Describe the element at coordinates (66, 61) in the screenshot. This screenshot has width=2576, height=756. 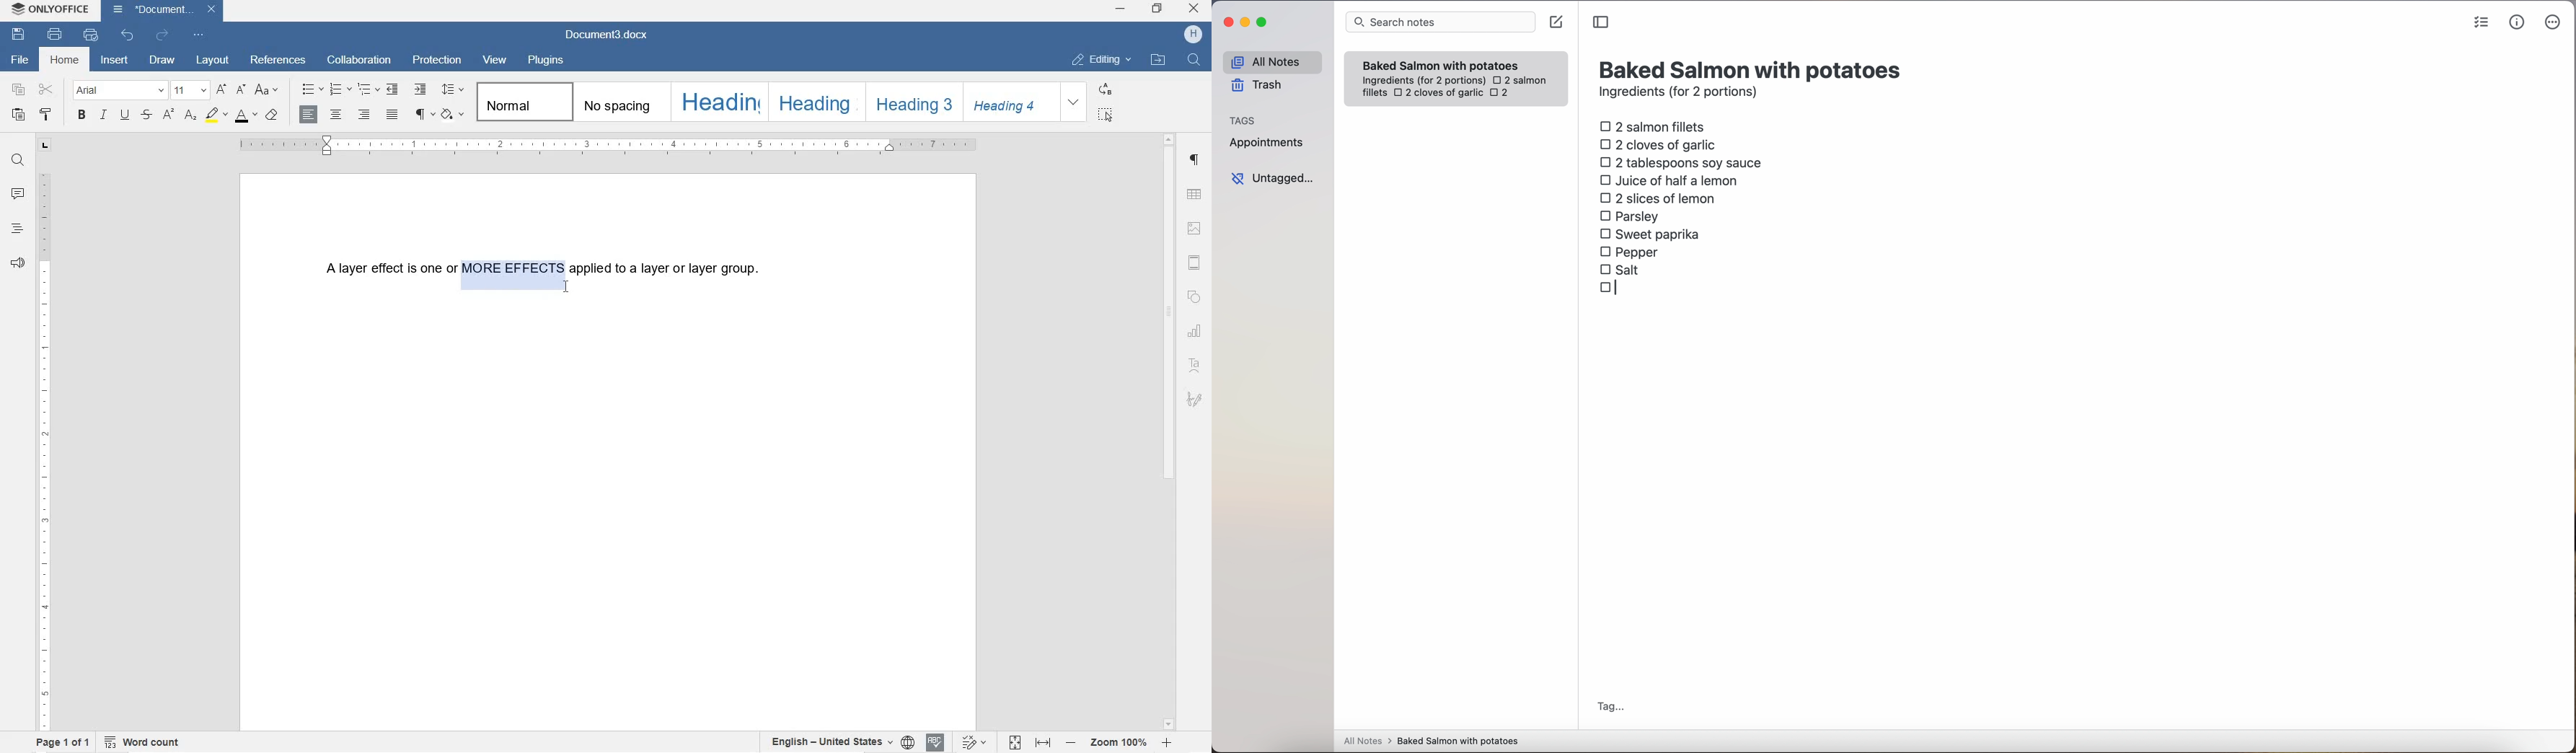
I see `HOME` at that location.